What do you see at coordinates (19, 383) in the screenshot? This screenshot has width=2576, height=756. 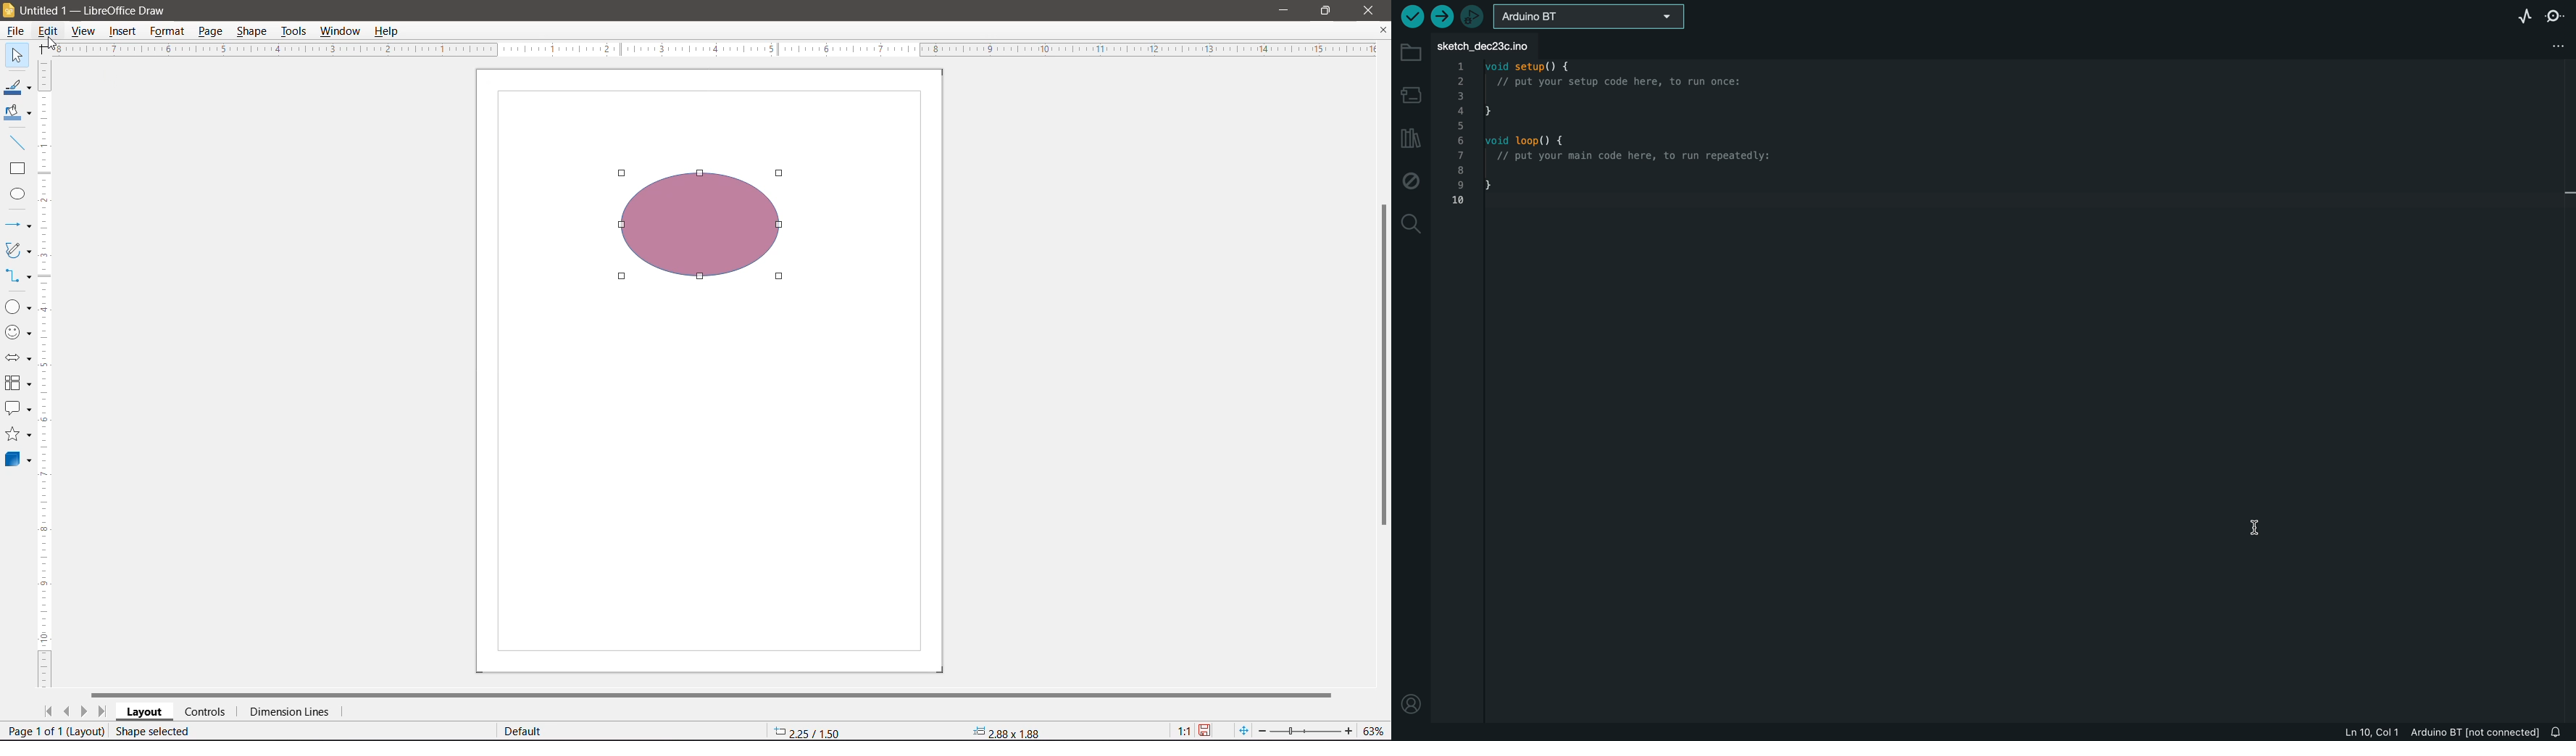 I see `Flowchart` at bounding box center [19, 383].